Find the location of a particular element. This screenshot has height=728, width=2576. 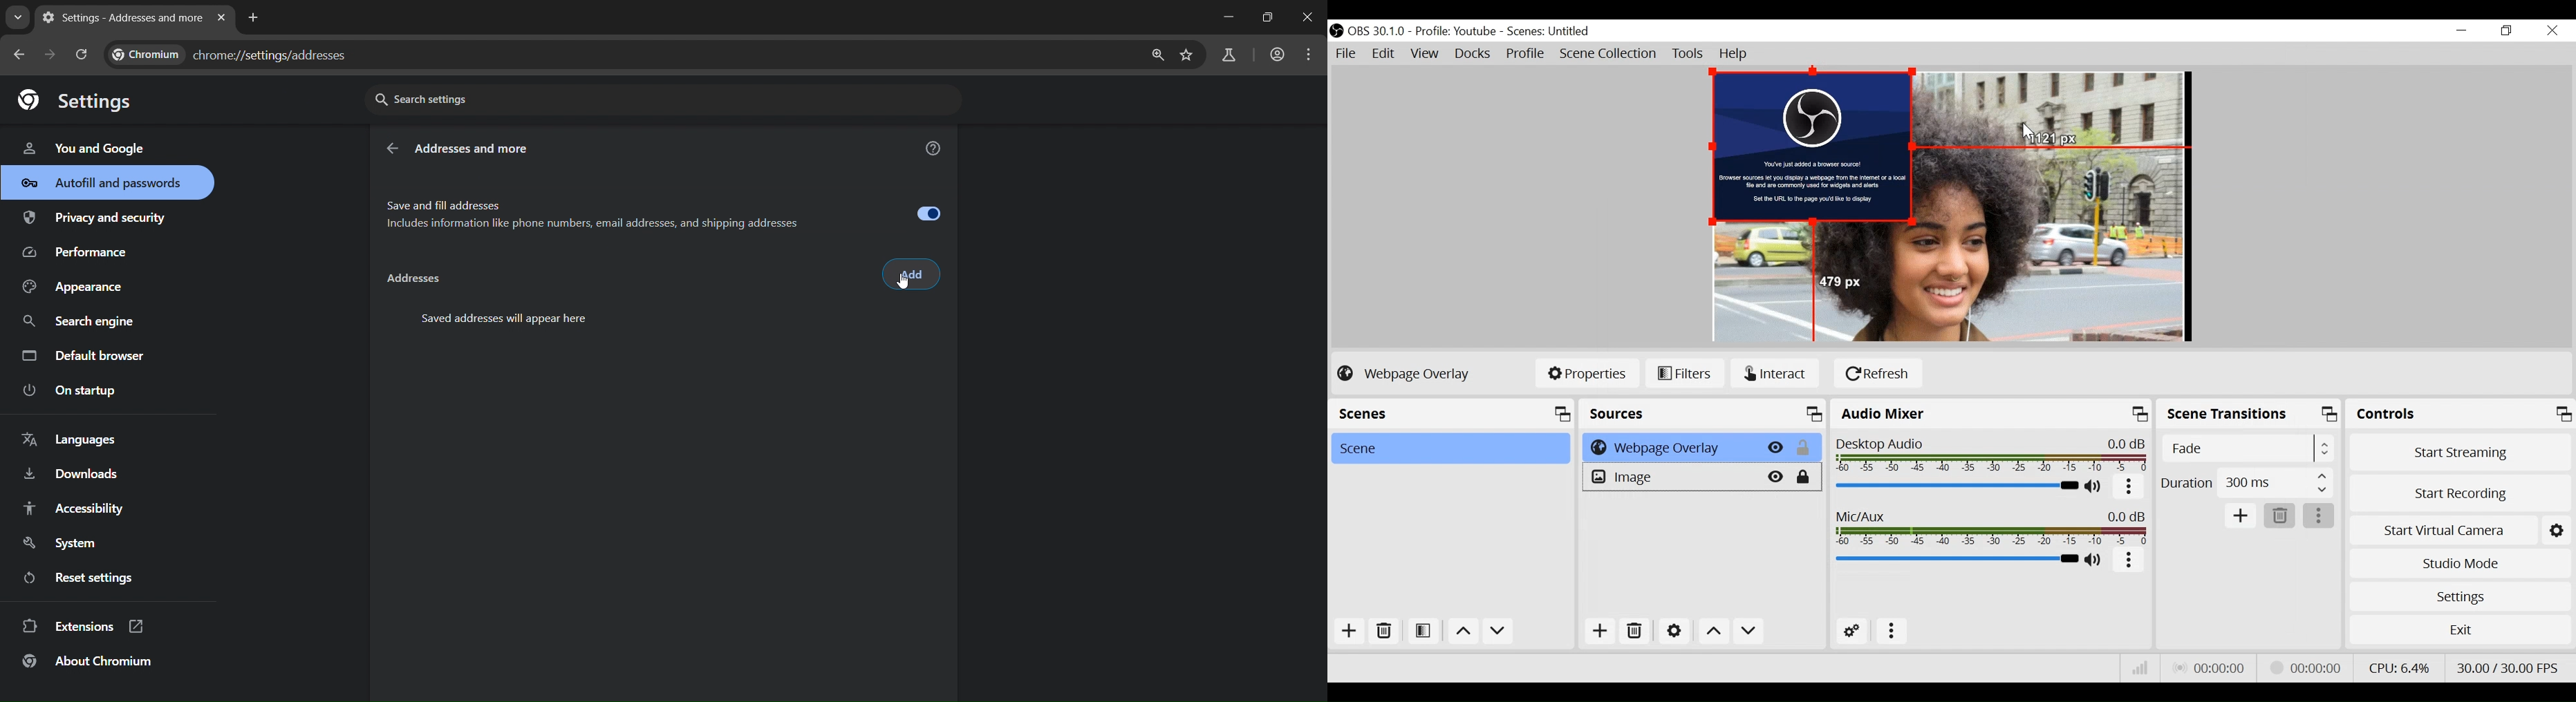

Bitrate is located at coordinates (2142, 668).